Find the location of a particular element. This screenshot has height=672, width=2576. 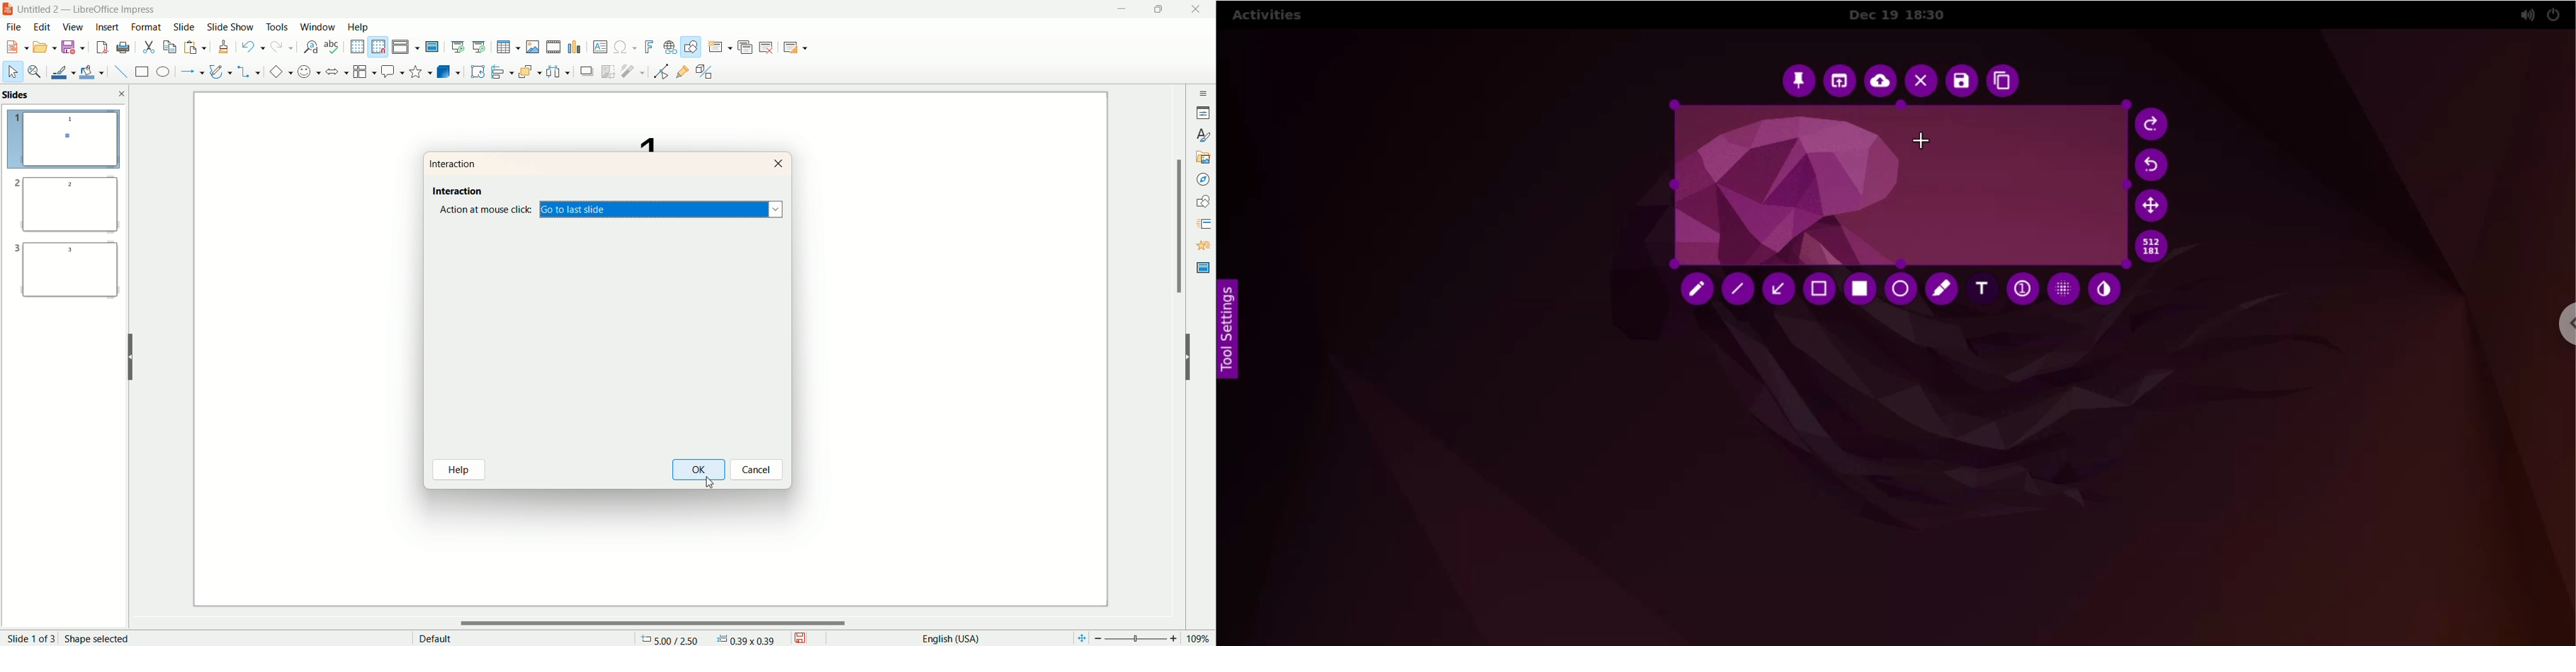

slide 3 is located at coordinates (67, 275).